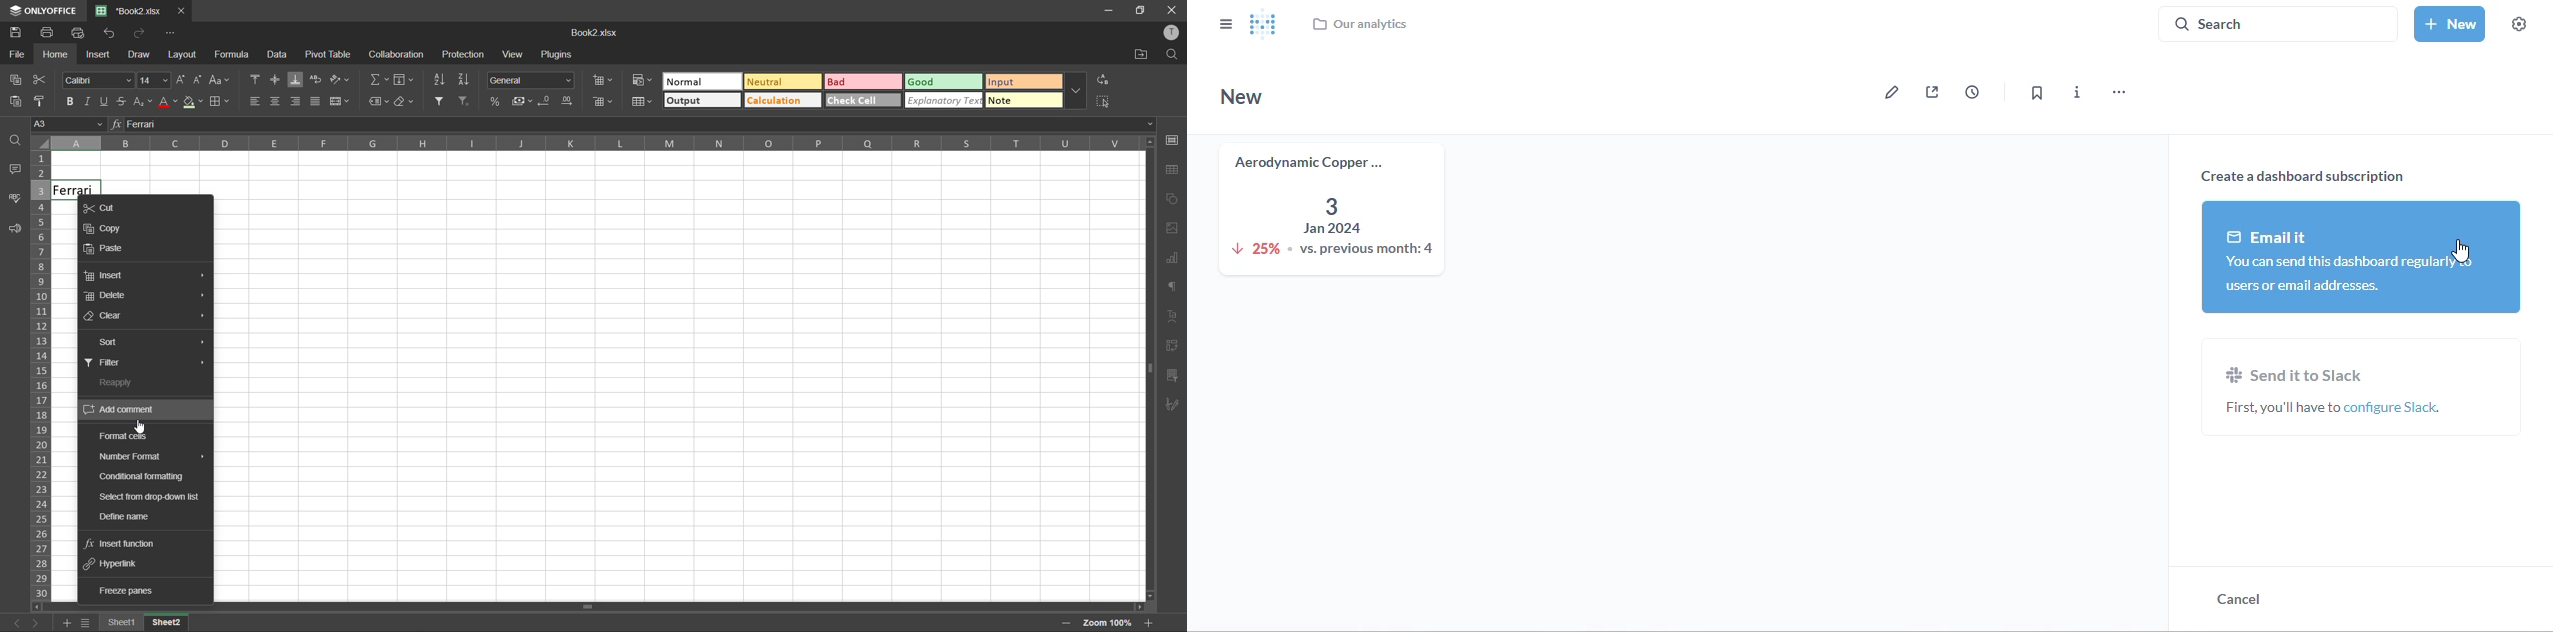 This screenshot has height=644, width=2576. Describe the element at coordinates (1067, 625) in the screenshot. I see `zoom out` at that location.